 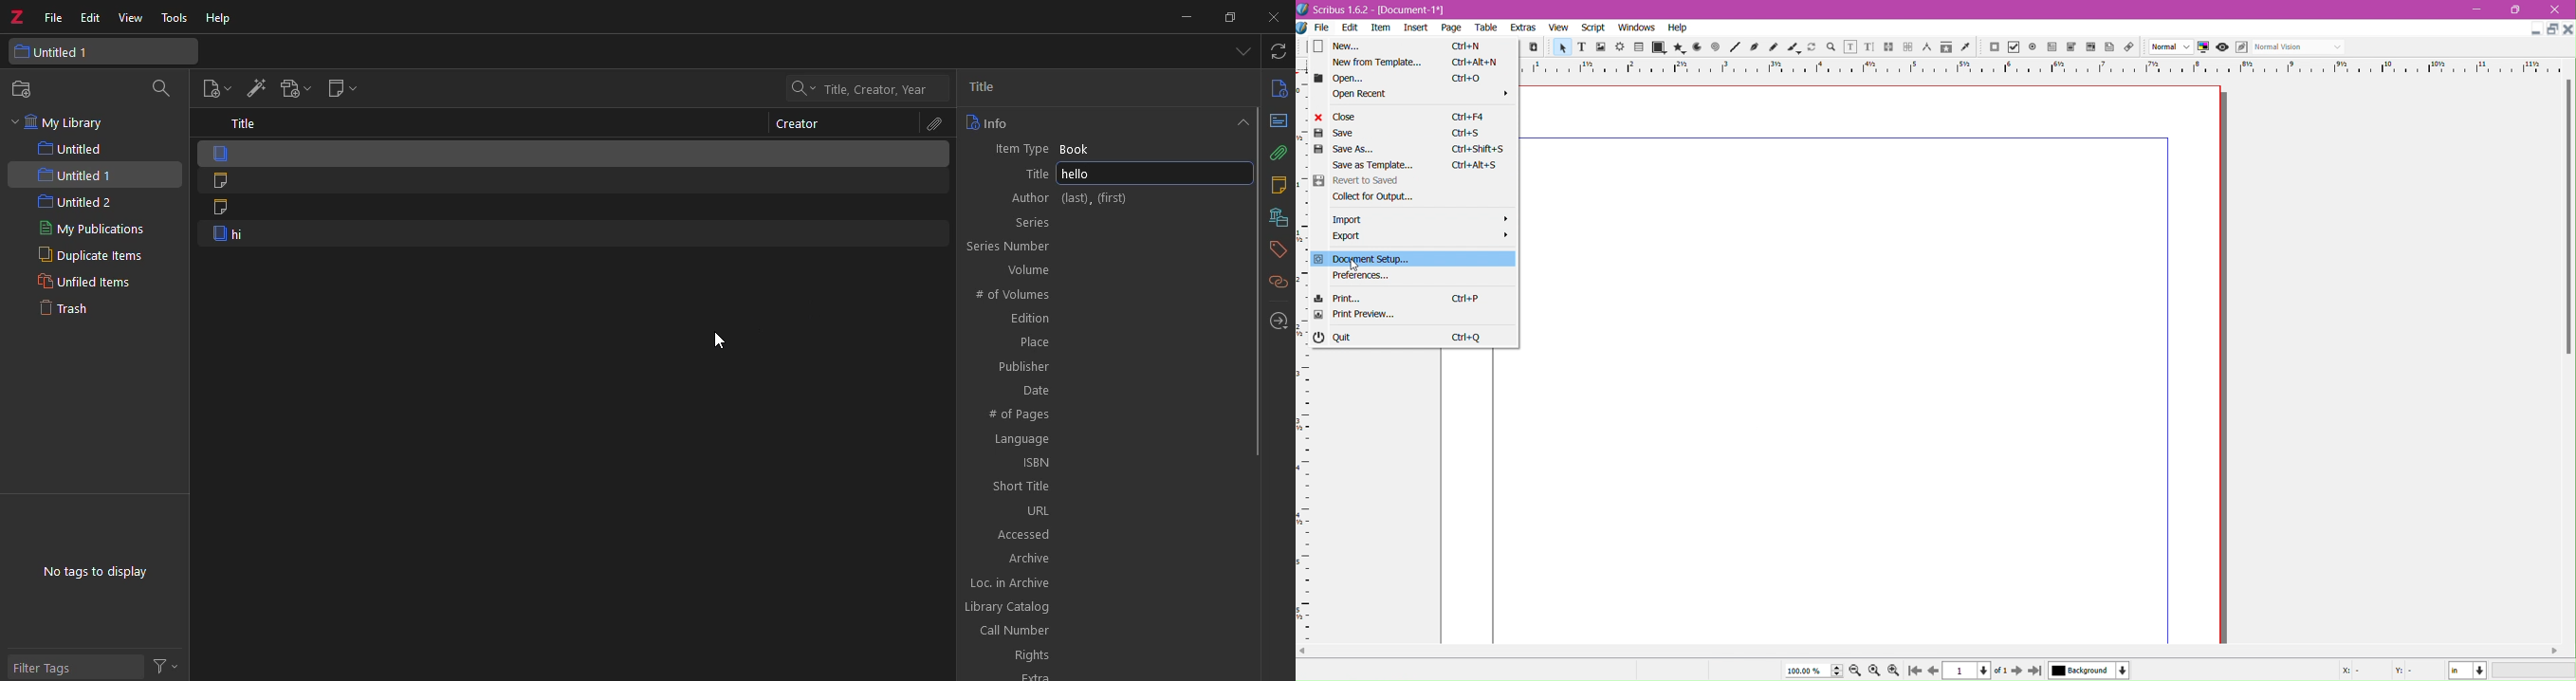 What do you see at coordinates (1103, 246) in the screenshot?
I see `series number` at bounding box center [1103, 246].